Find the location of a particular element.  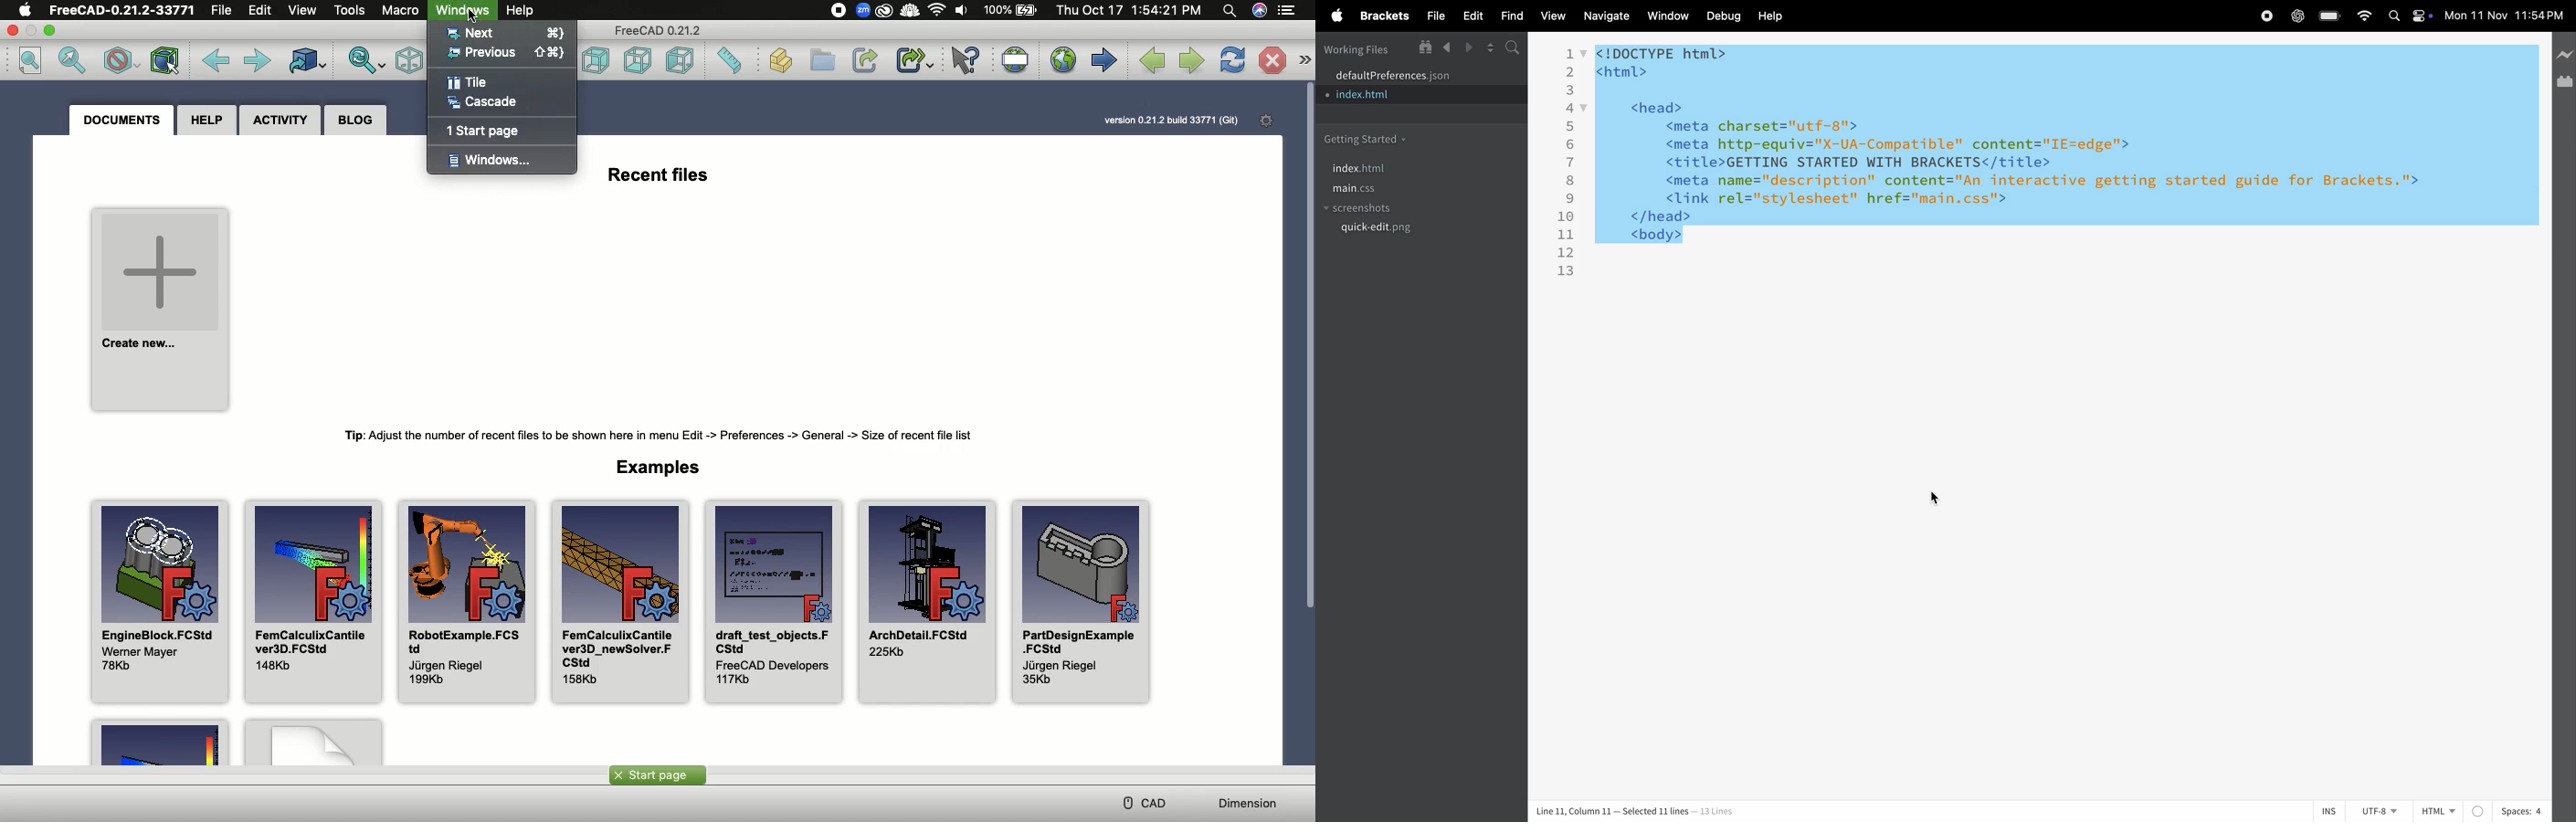

4 is located at coordinates (1569, 109).